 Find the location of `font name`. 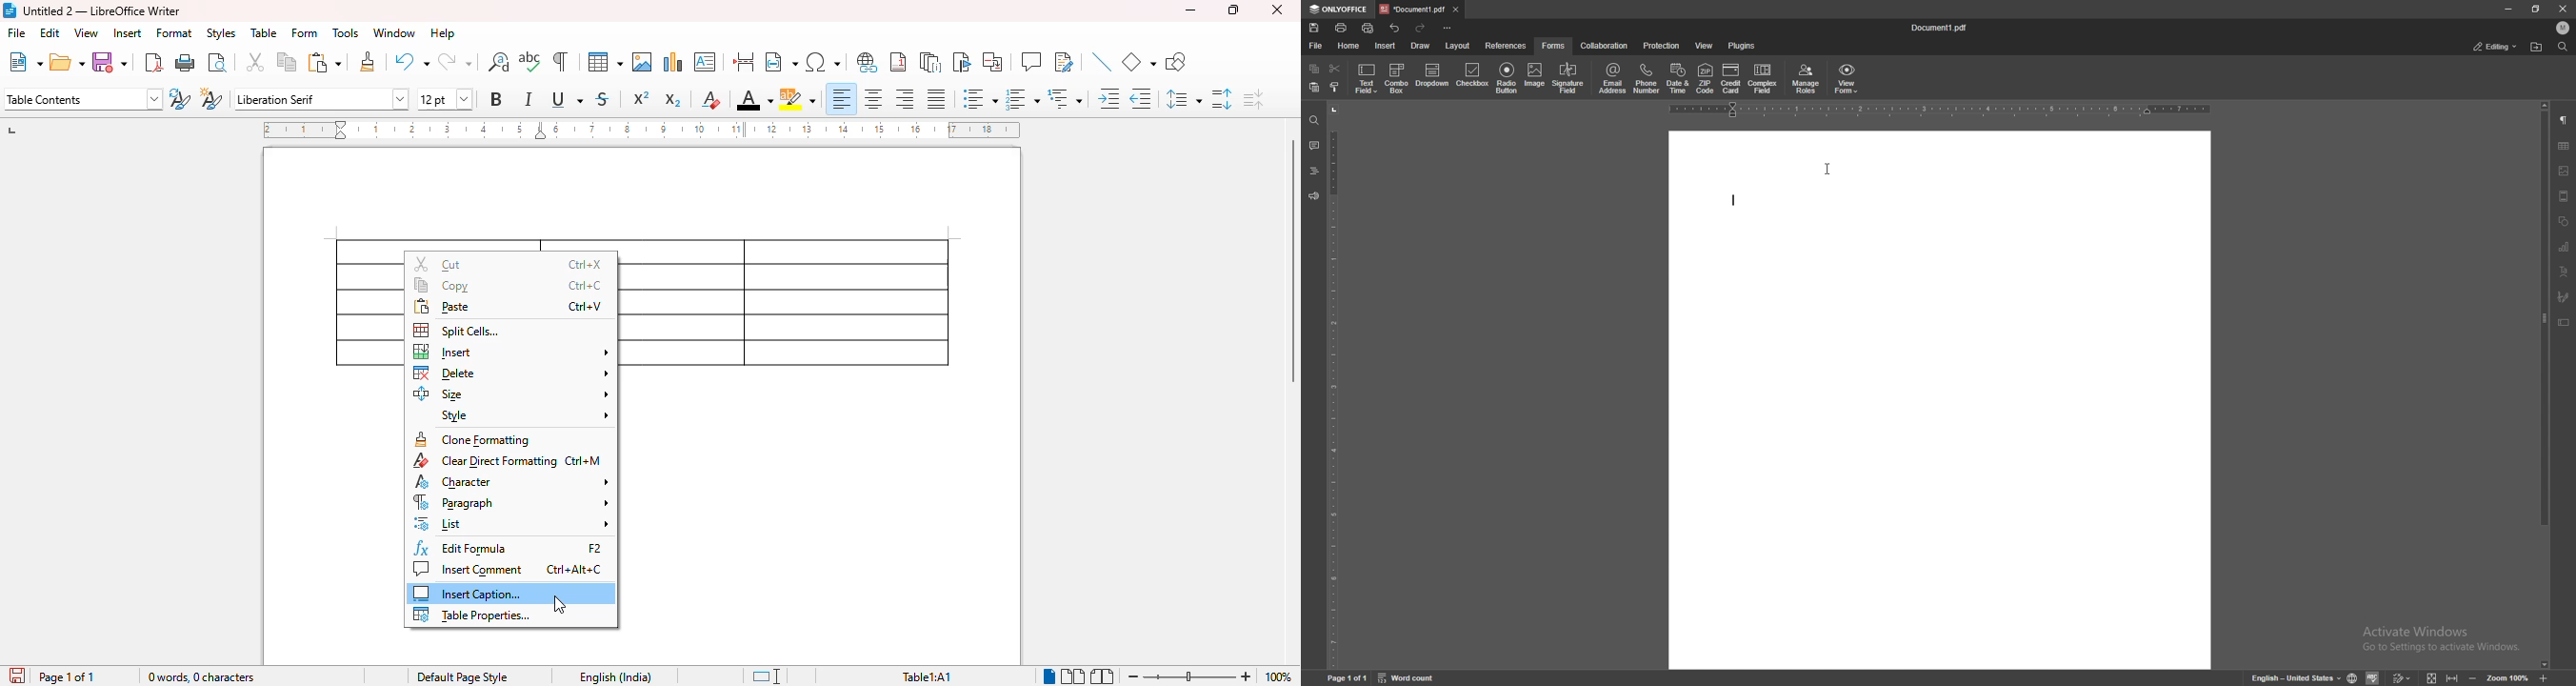

font name is located at coordinates (321, 100).